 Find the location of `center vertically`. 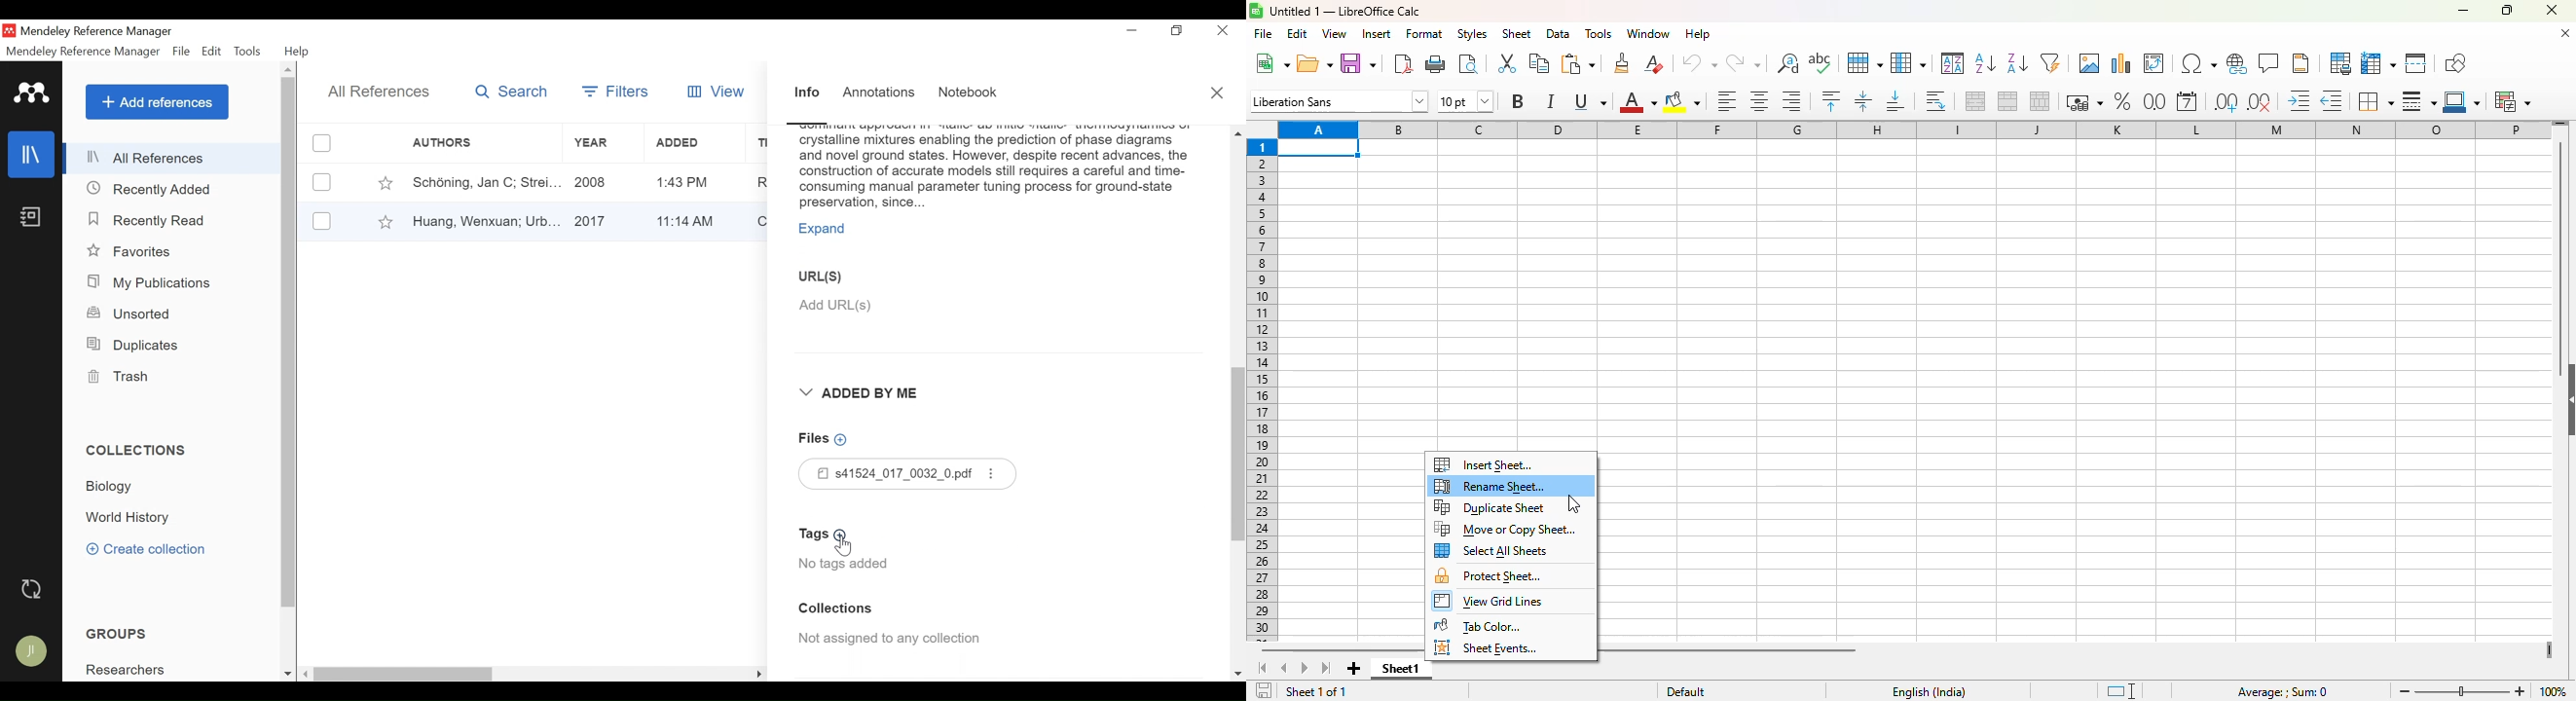

center vertically is located at coordinates (1862, 101).